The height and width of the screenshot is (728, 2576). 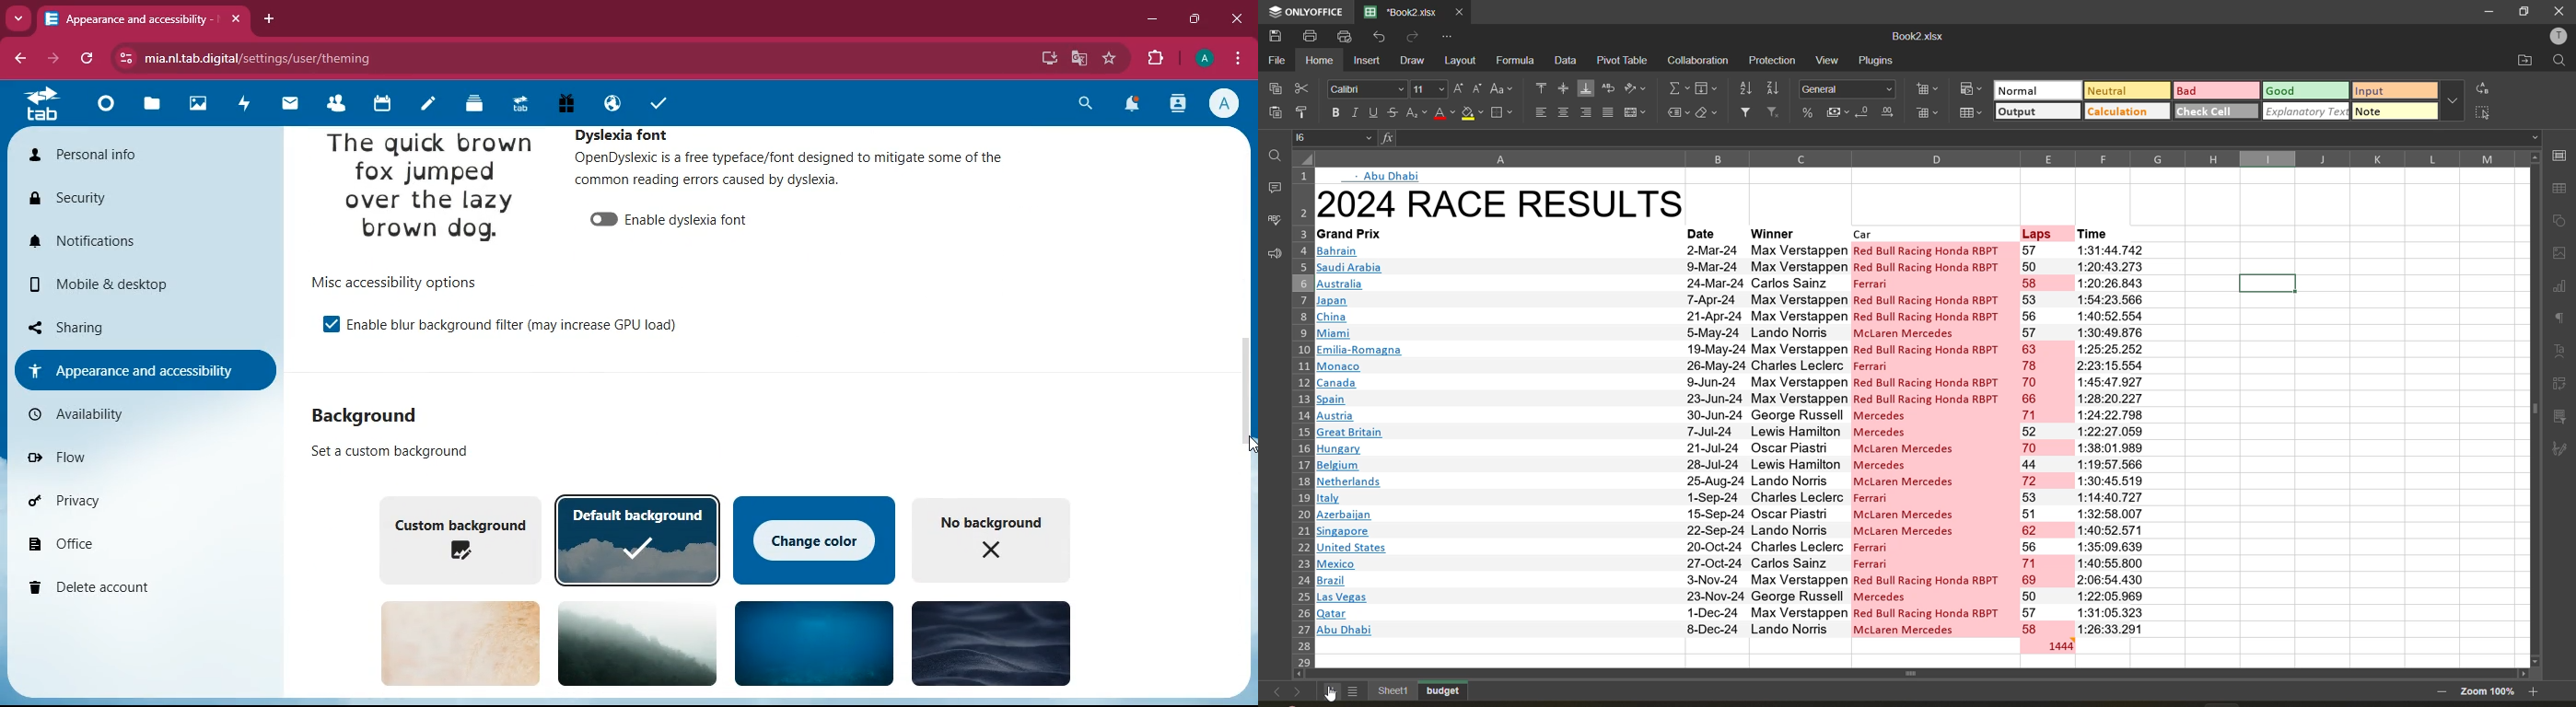 I want to click on minimize, so click(x=2489, y=12).